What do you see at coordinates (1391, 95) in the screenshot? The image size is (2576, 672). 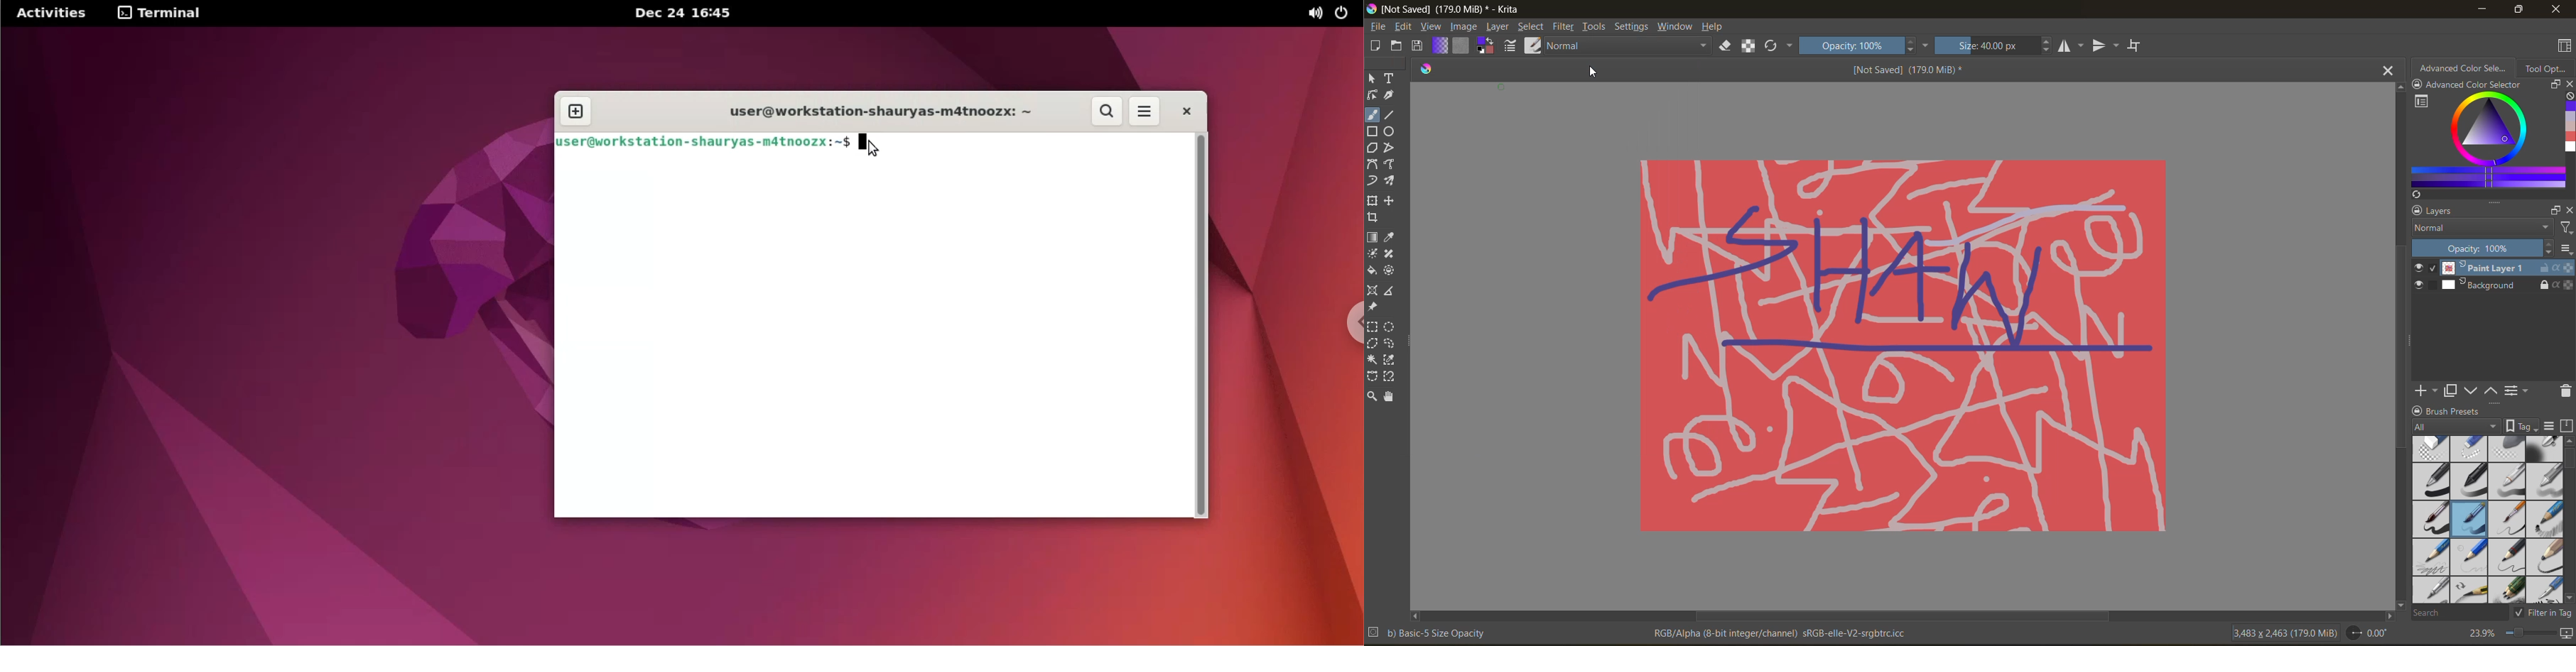 I see `calligraphy` at bounding box center [1391, 95].